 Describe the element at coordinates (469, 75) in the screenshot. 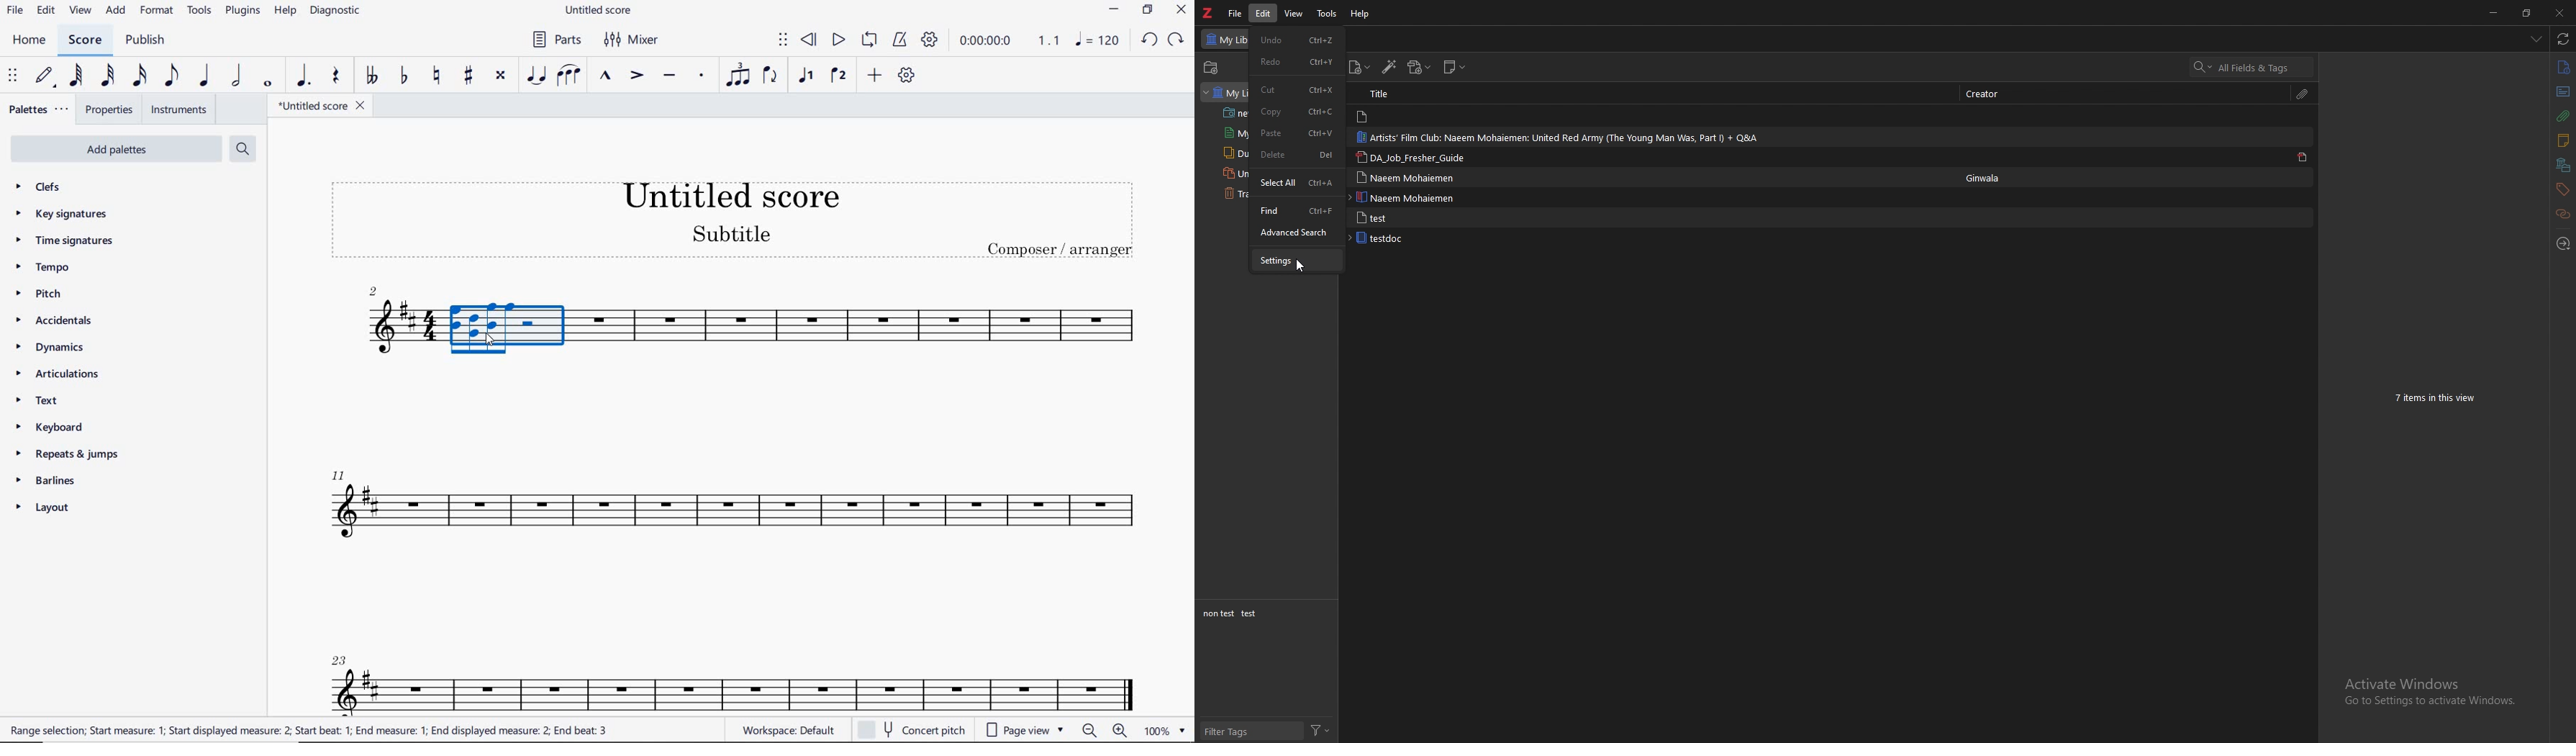

I see `TOGGLE SHARP` at that location.